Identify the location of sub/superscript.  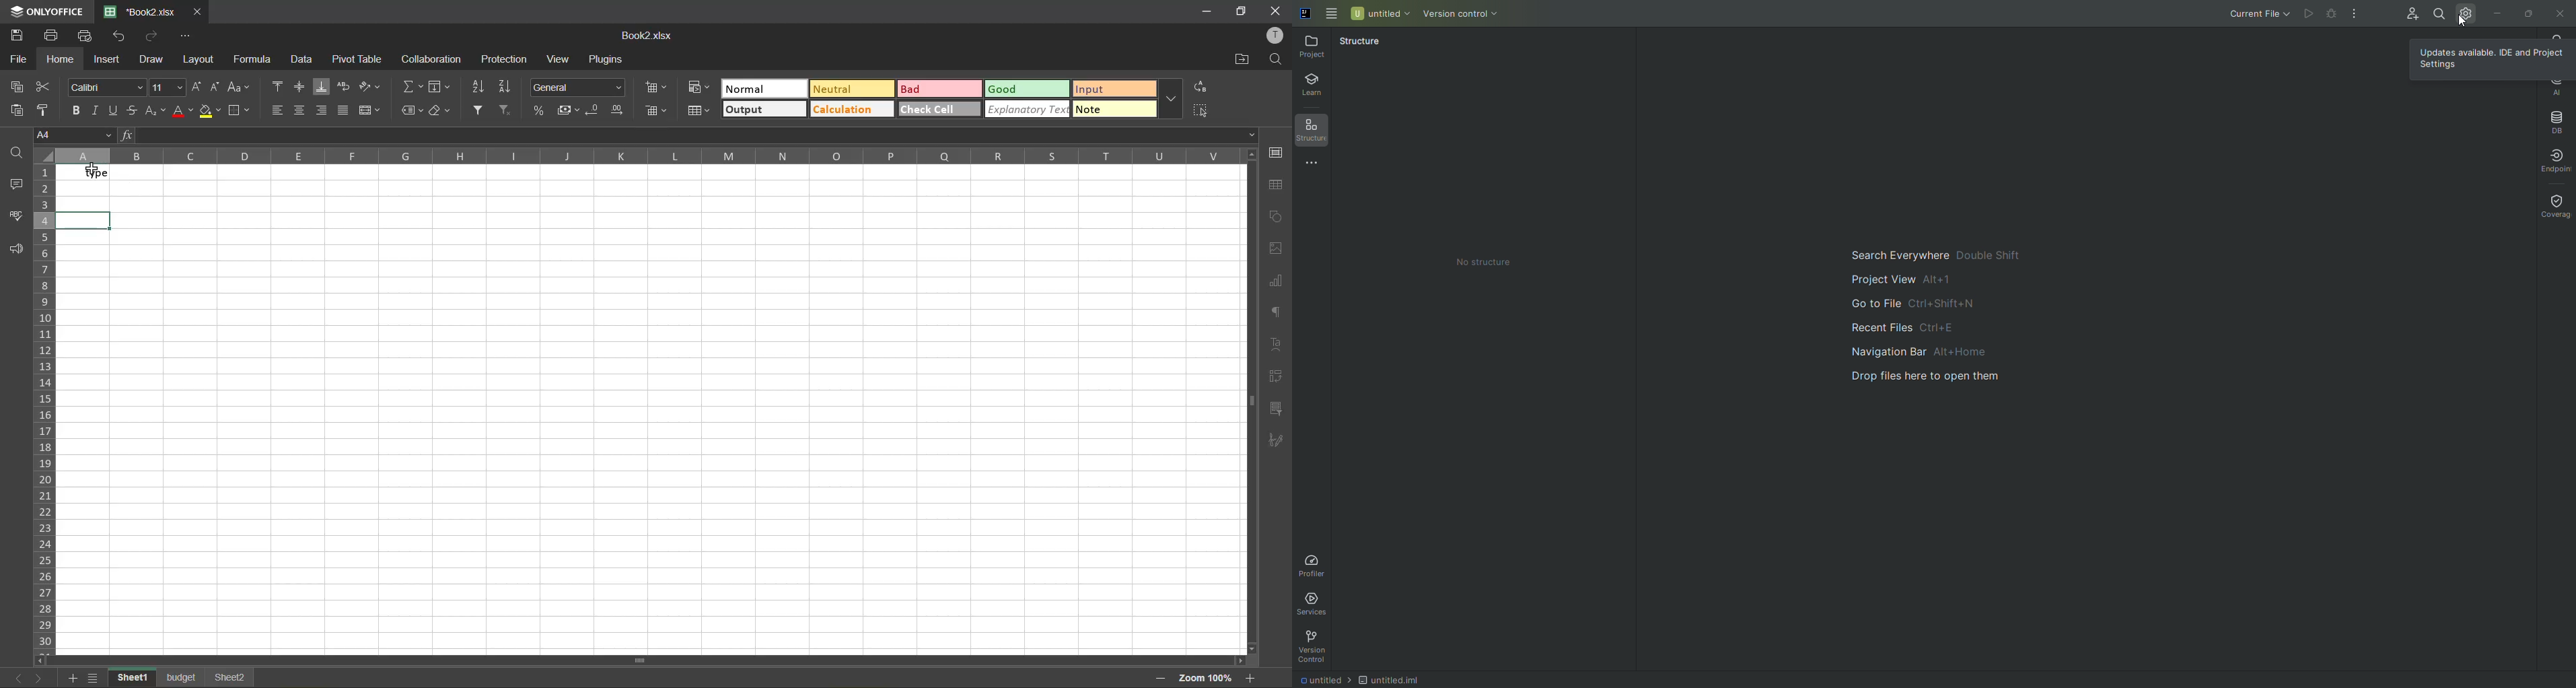
(157, 110).